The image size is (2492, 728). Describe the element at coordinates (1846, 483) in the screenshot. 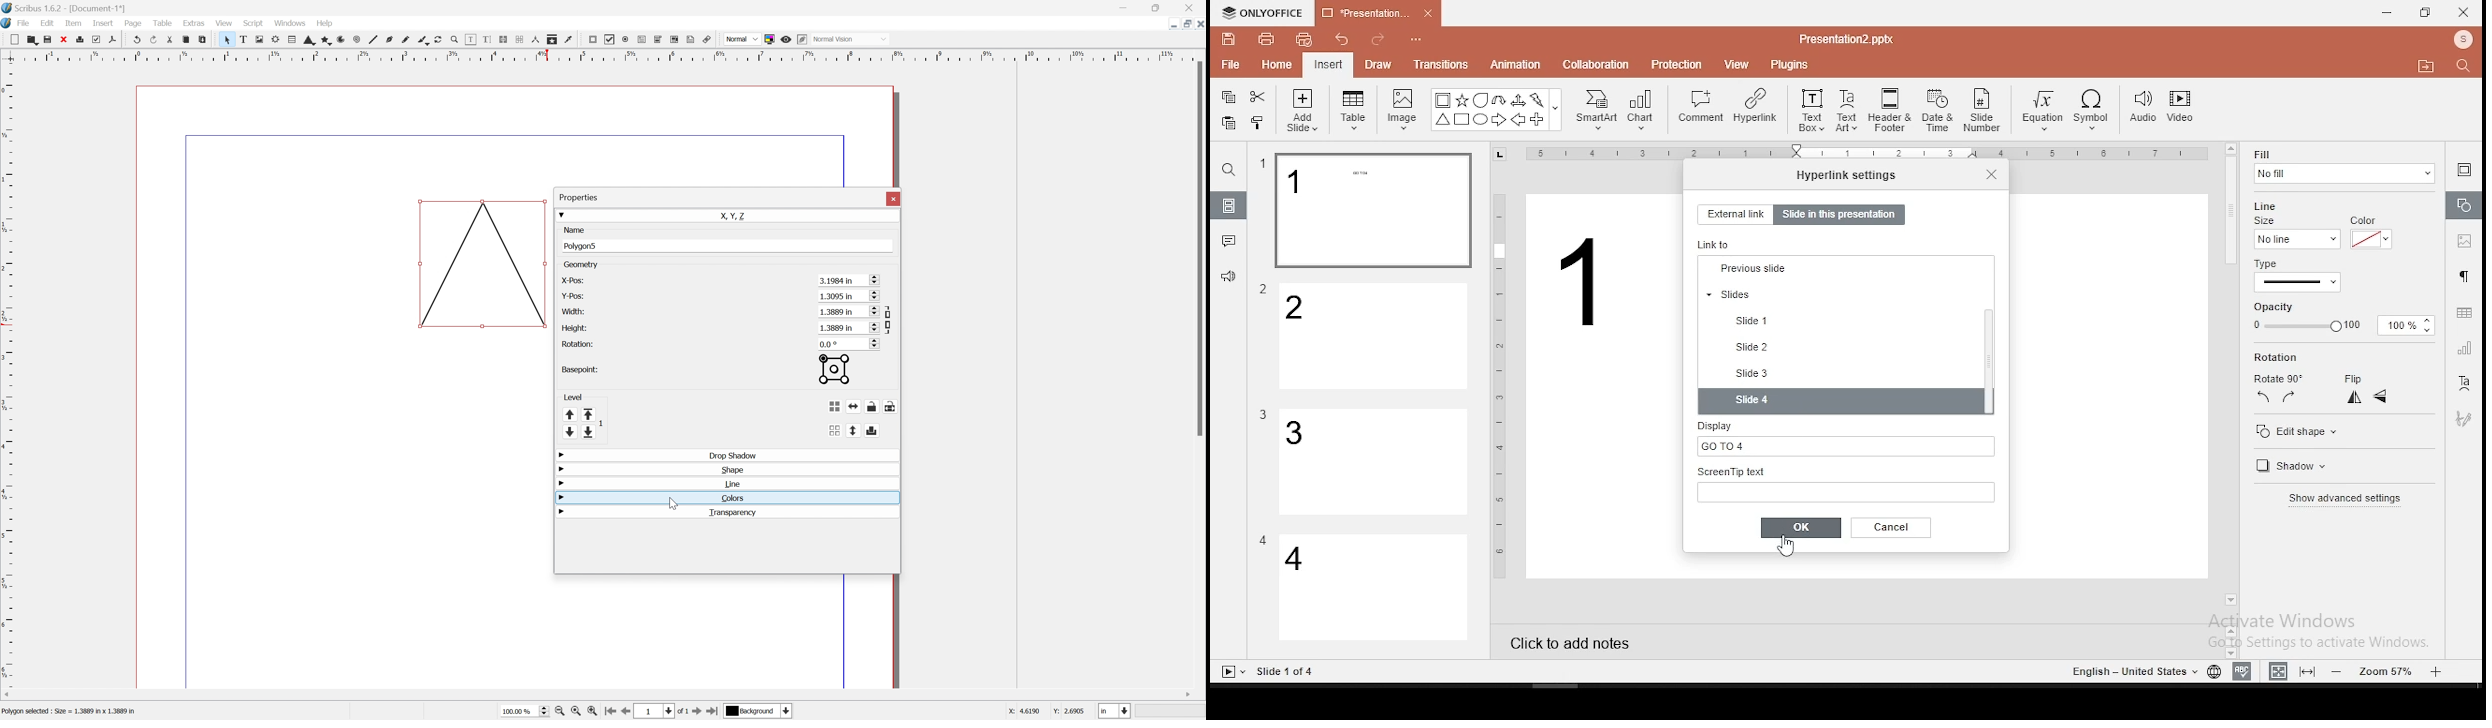

I see `screen tip text` at that location.